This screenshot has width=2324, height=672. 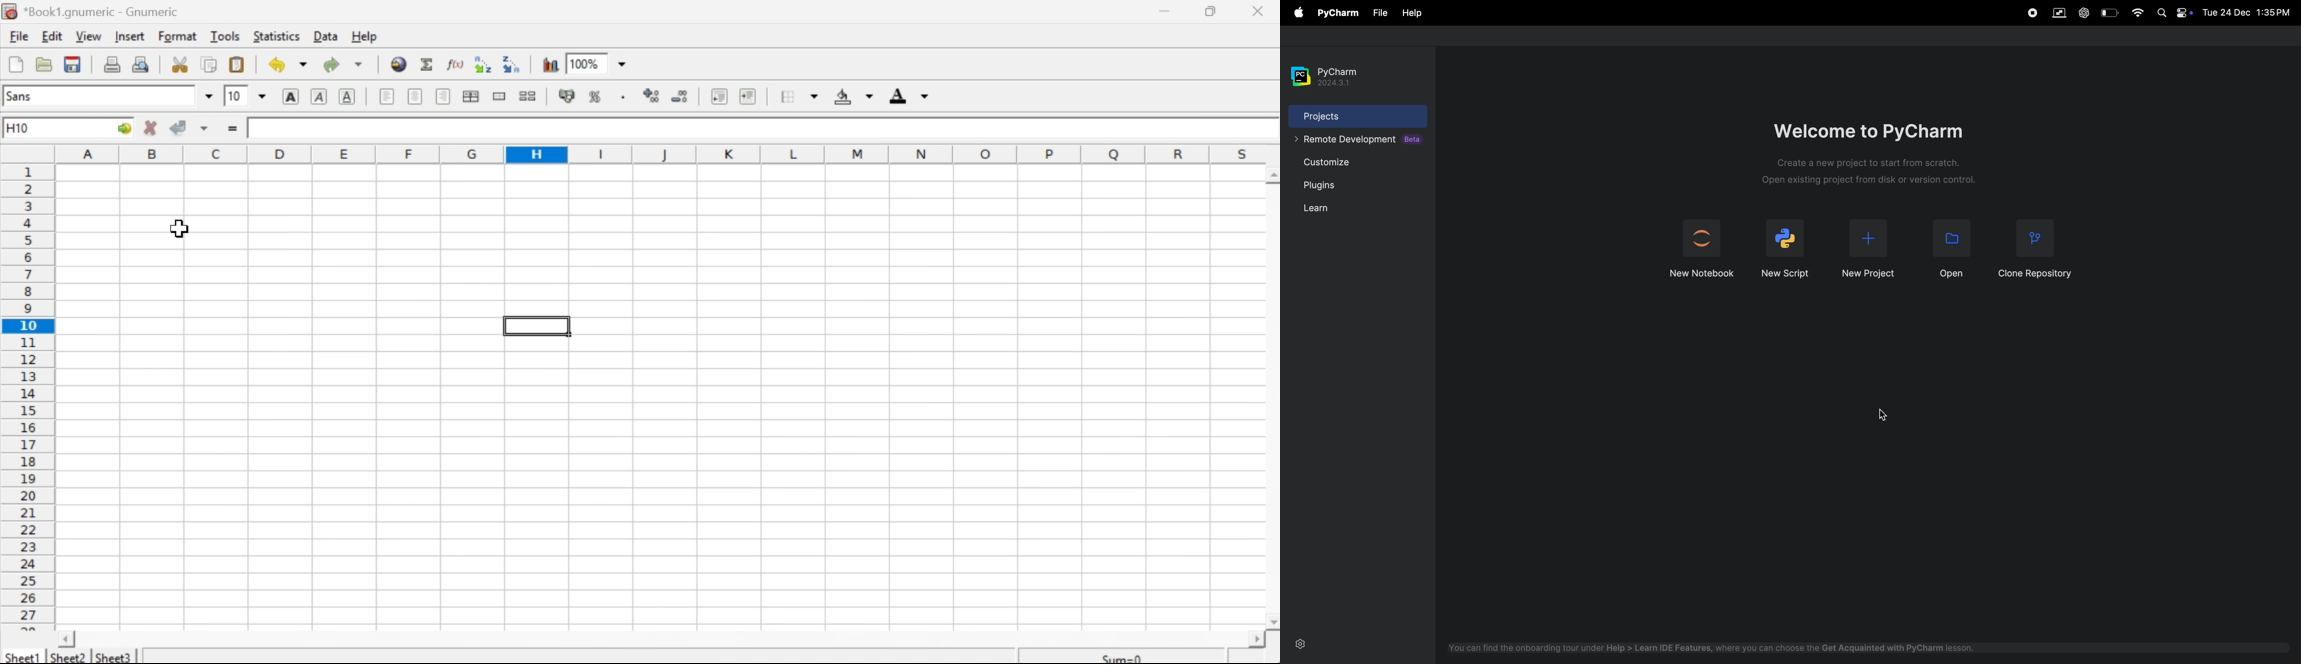 I want to click on Icon, so click(x=684, y=95).